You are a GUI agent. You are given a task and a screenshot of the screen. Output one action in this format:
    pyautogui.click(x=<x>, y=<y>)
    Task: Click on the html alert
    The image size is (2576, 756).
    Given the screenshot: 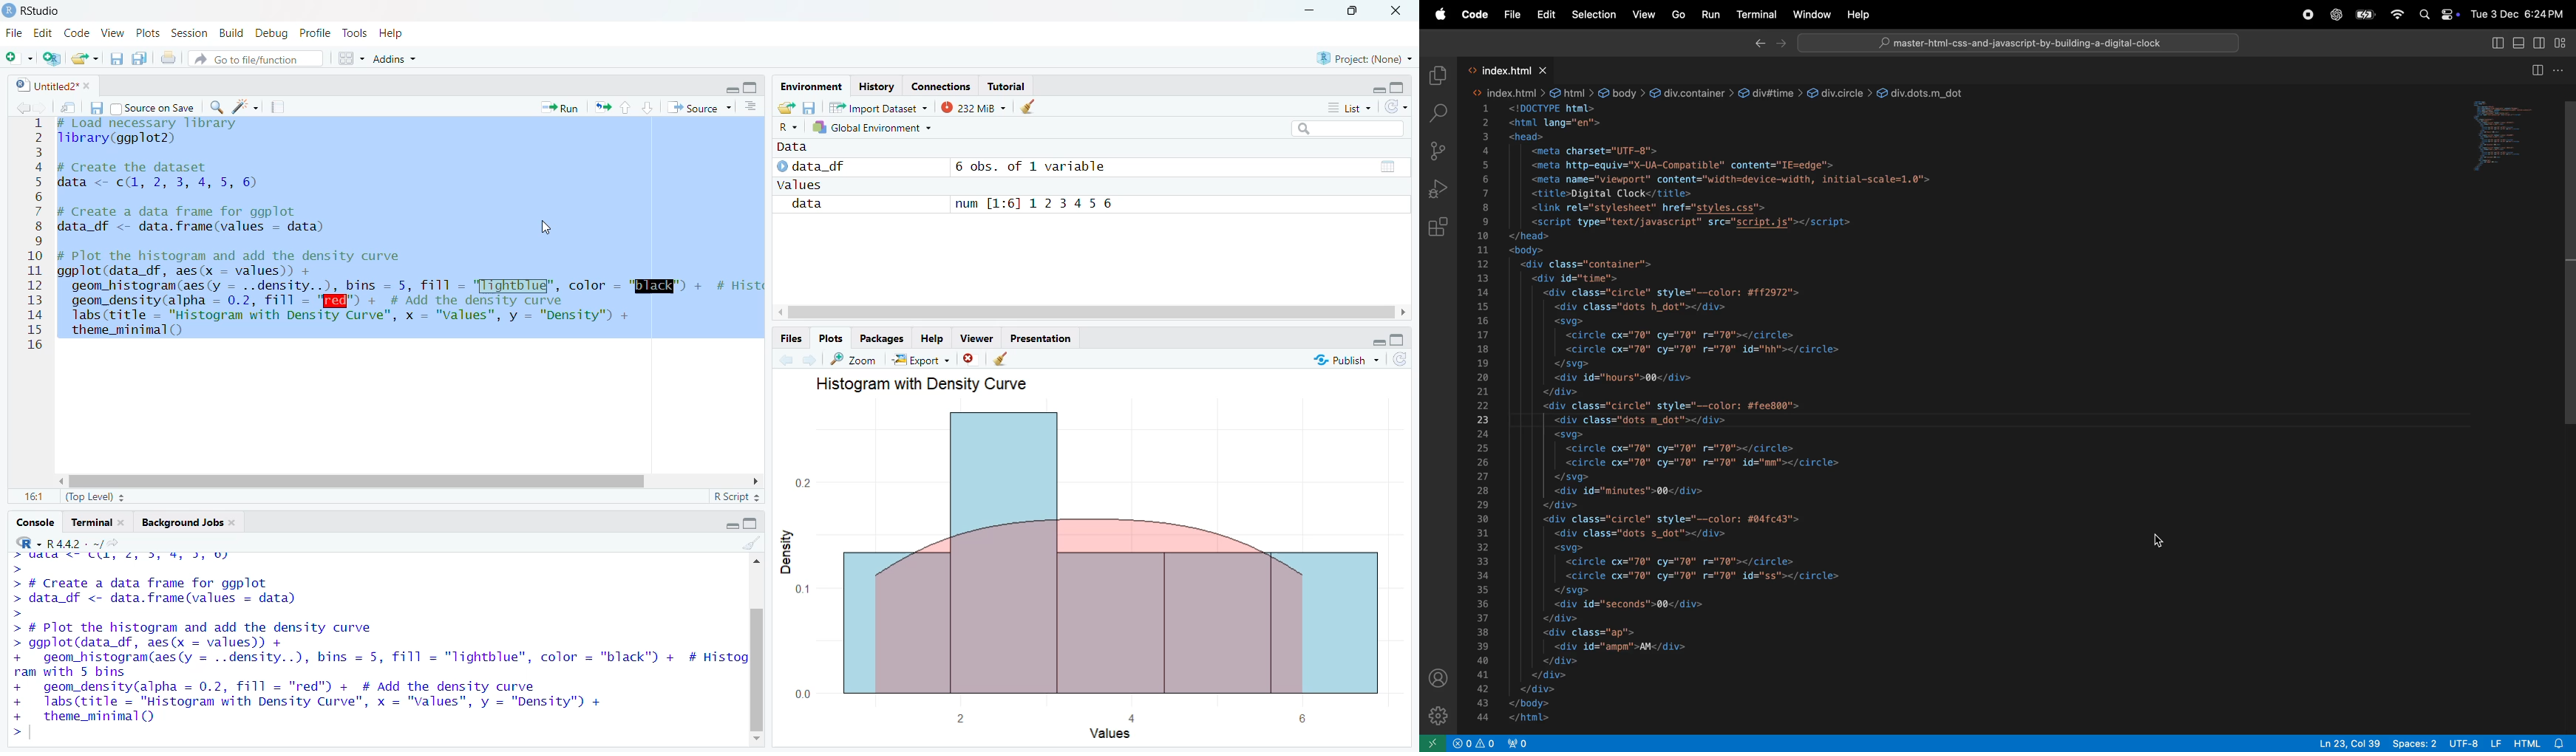 What is the action you would take?
    pyautogui.click(x=2531, y=742)
    